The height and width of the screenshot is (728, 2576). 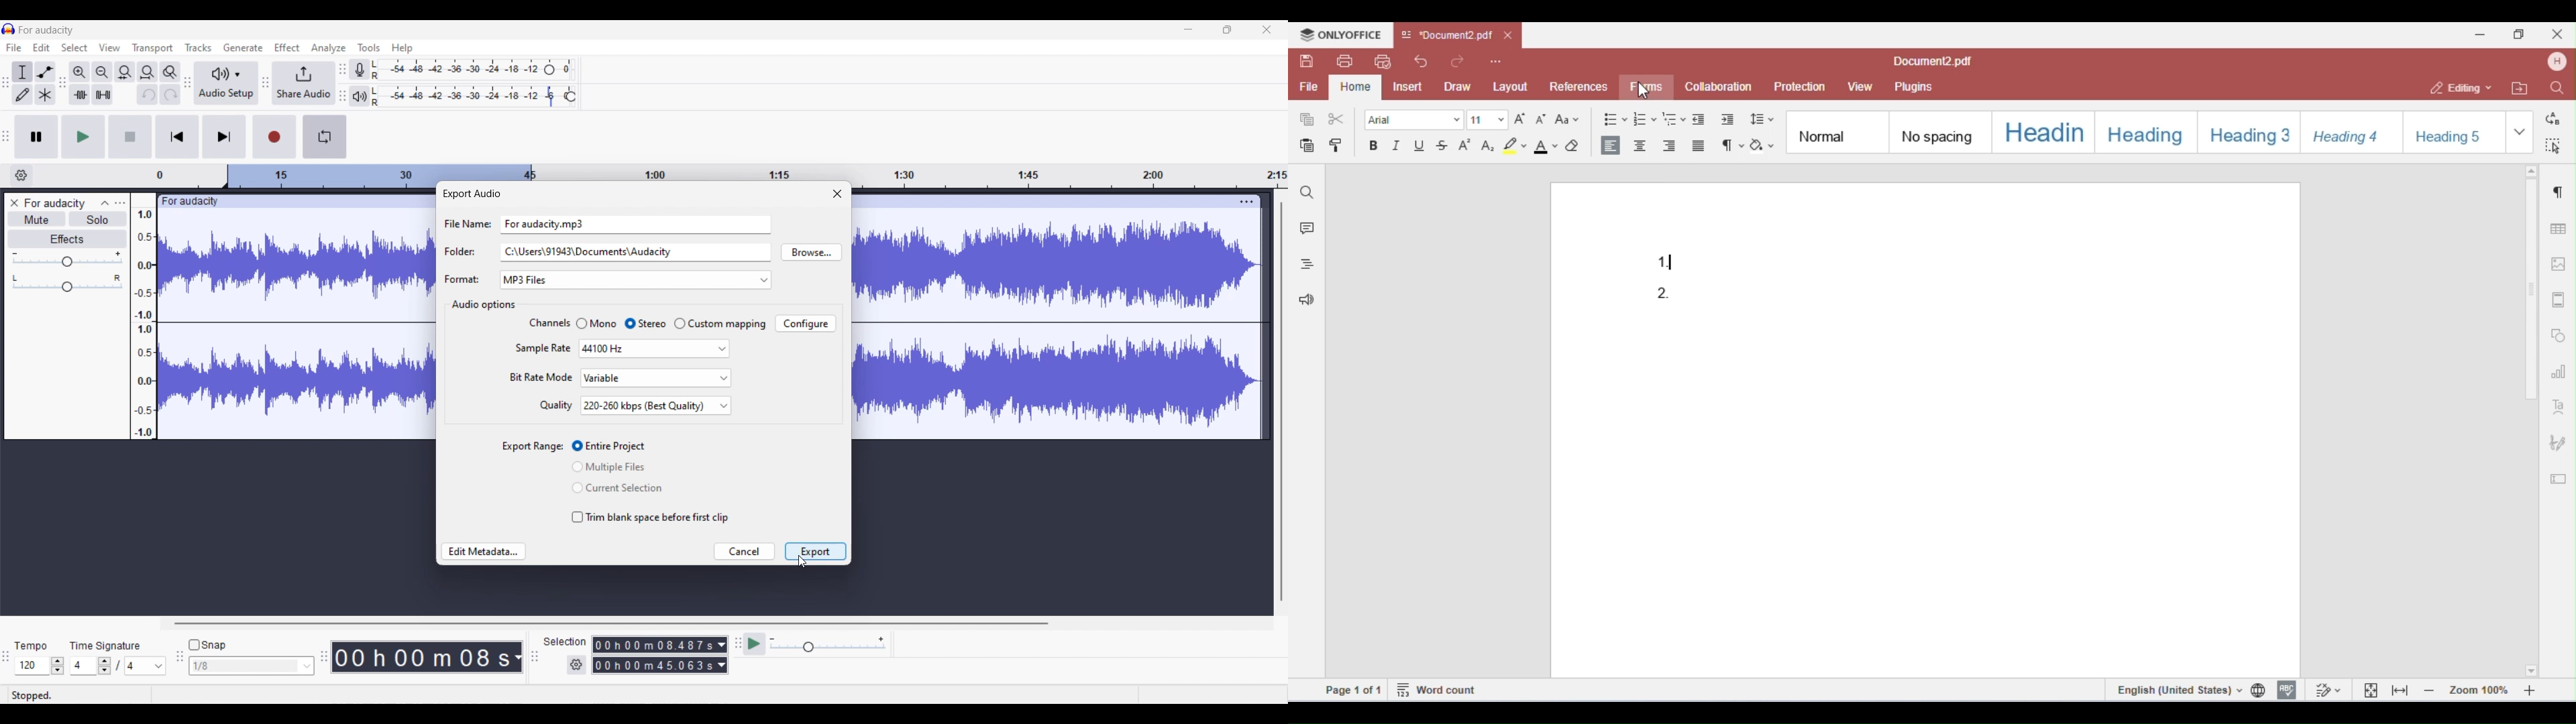 What do you see at coordinates (110, 48) in the screenshot?
I see `View menu` at bounding box center [110, 48].